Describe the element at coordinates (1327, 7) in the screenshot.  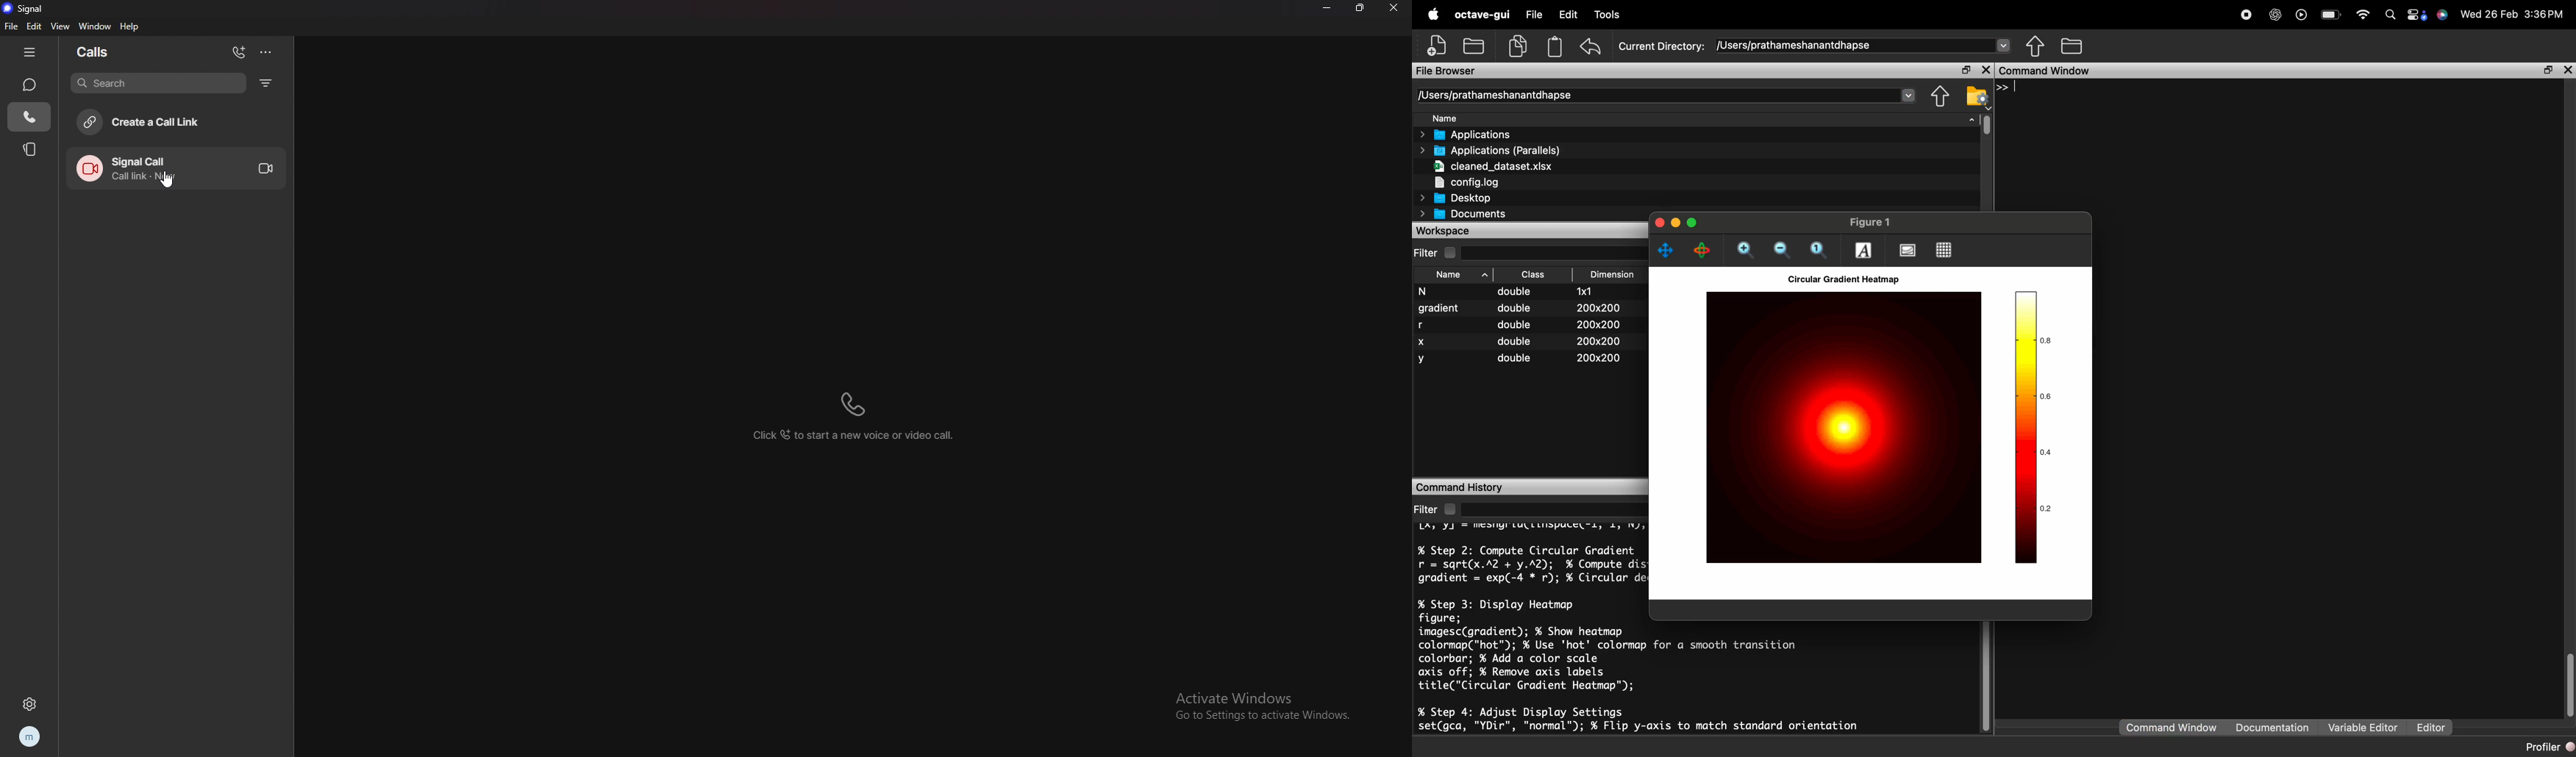
I see `minimize` at that location.